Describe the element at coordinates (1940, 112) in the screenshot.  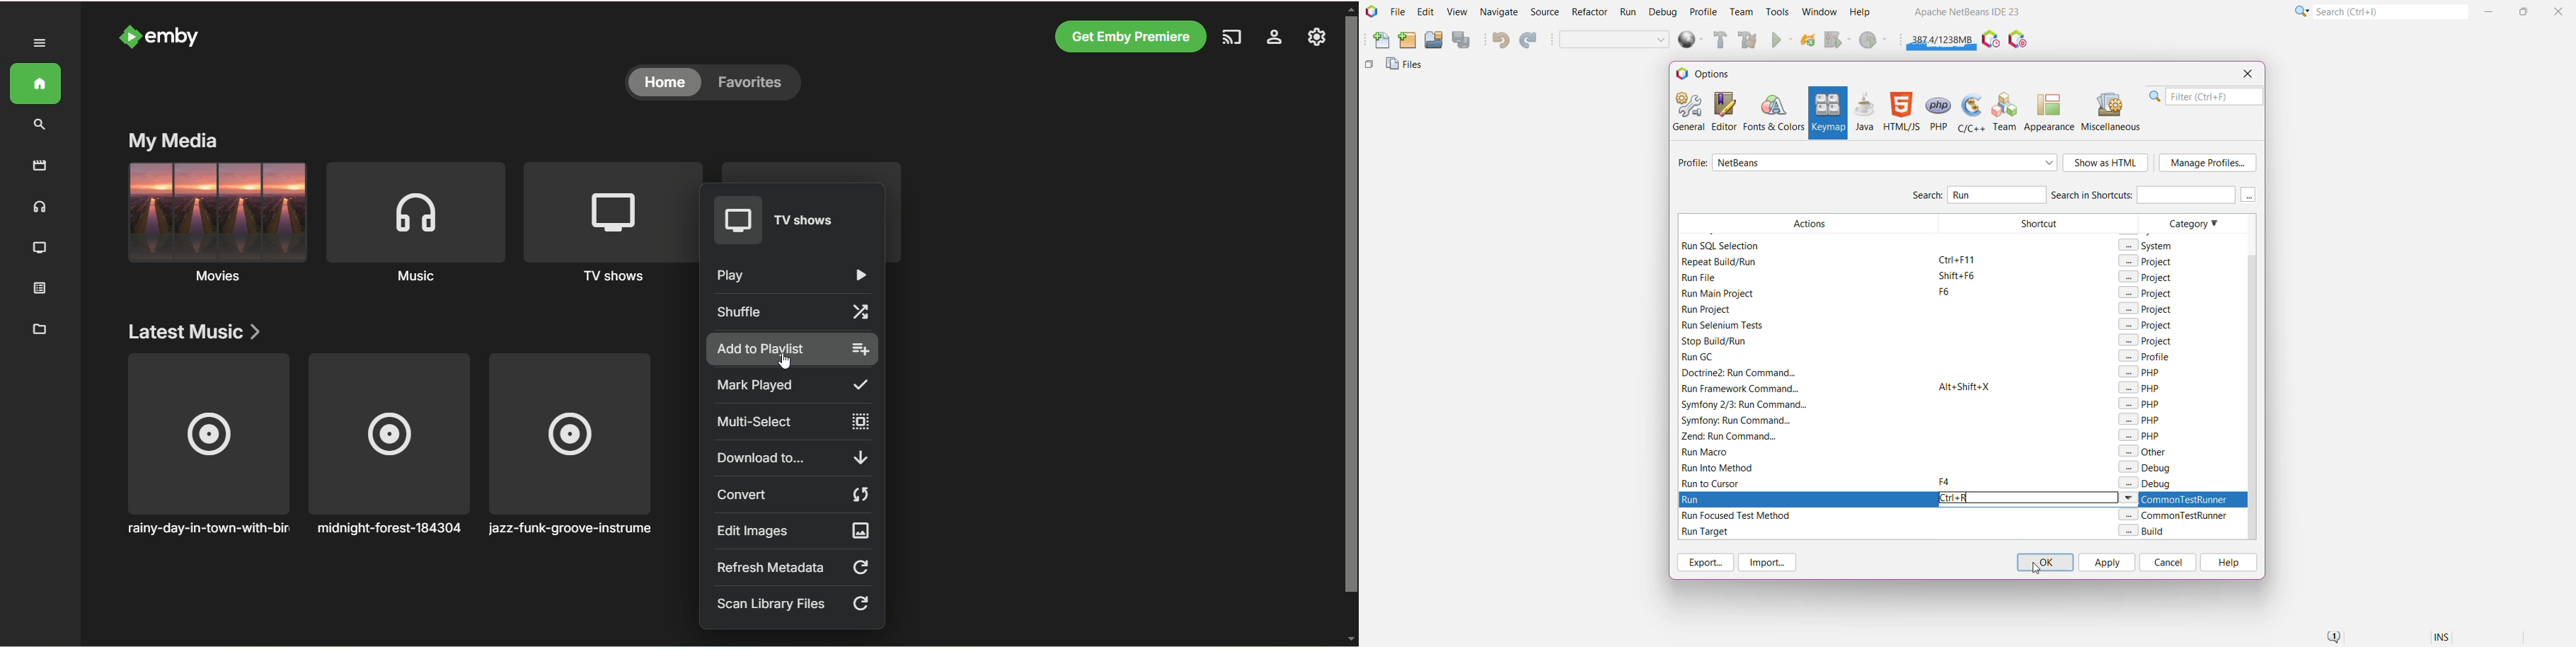
I see `PHP` at that location.